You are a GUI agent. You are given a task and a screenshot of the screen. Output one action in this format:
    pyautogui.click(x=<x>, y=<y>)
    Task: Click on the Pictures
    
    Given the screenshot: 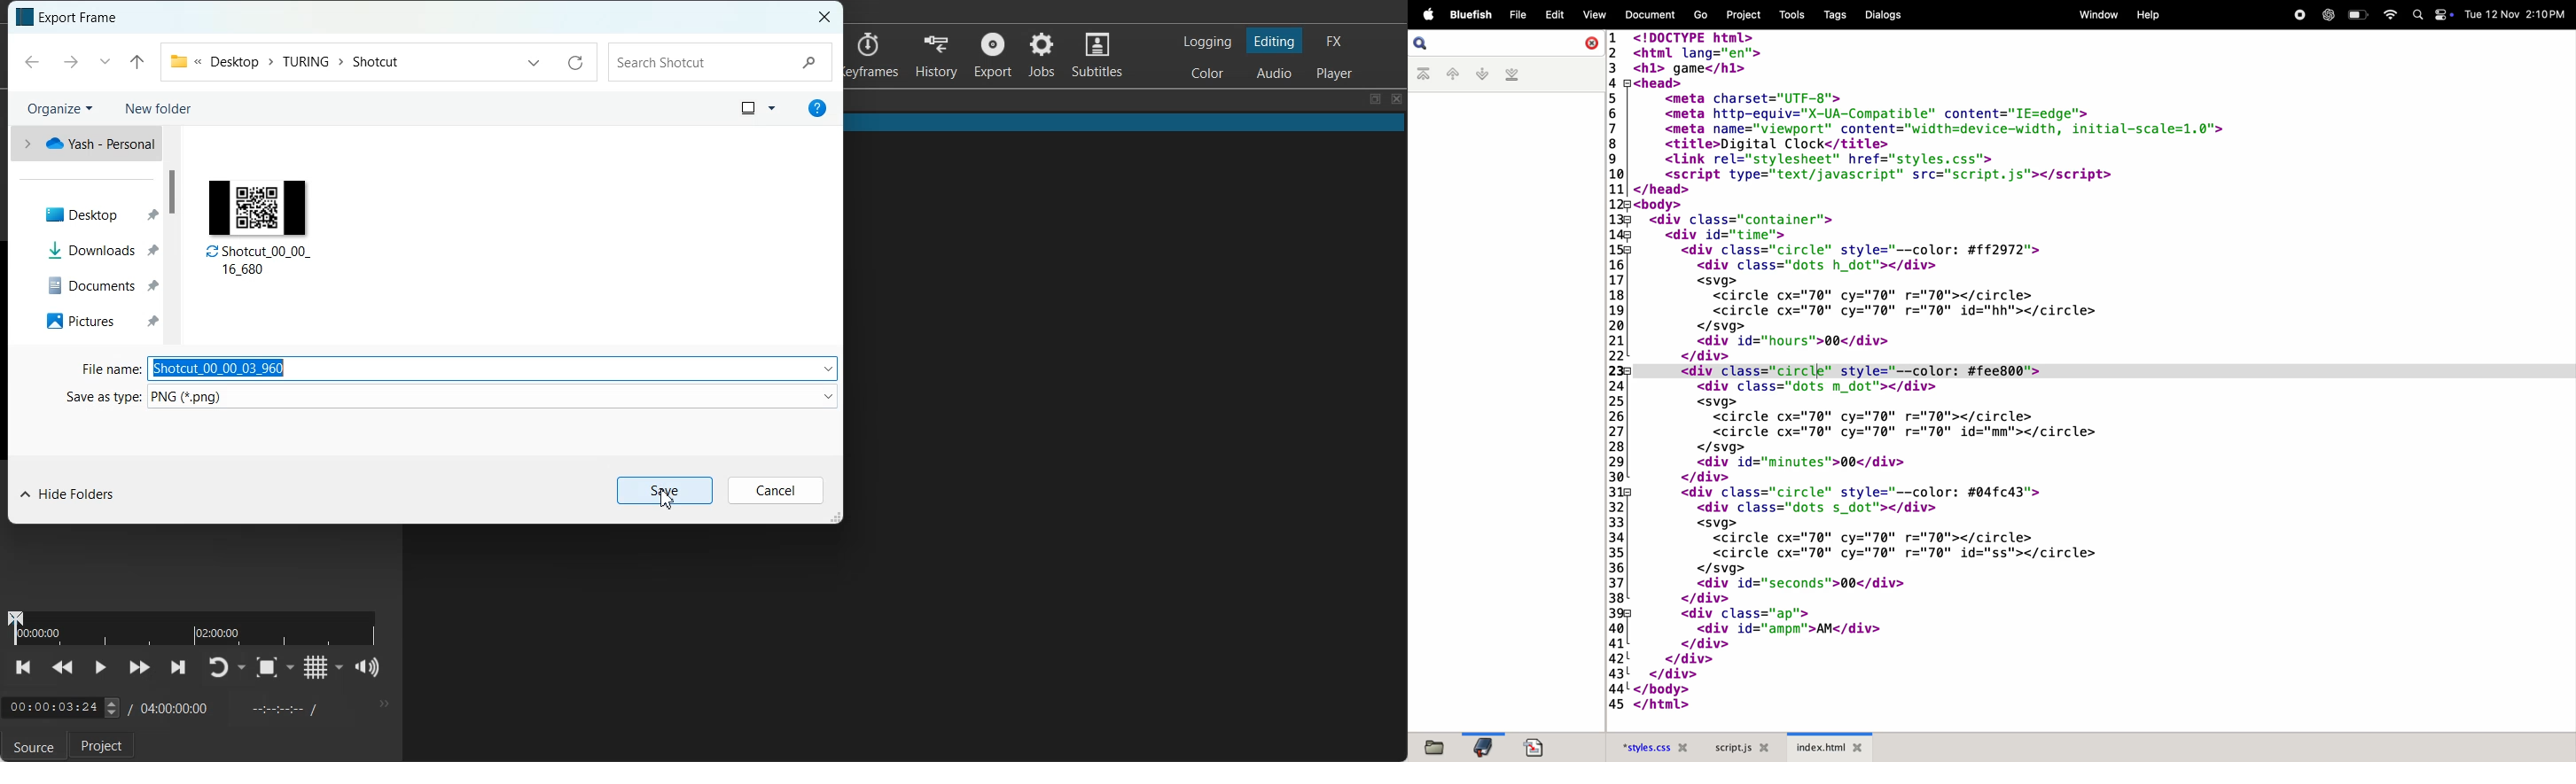 What is the action you would take?
    pyautogui.click(x=94, y=321)
    